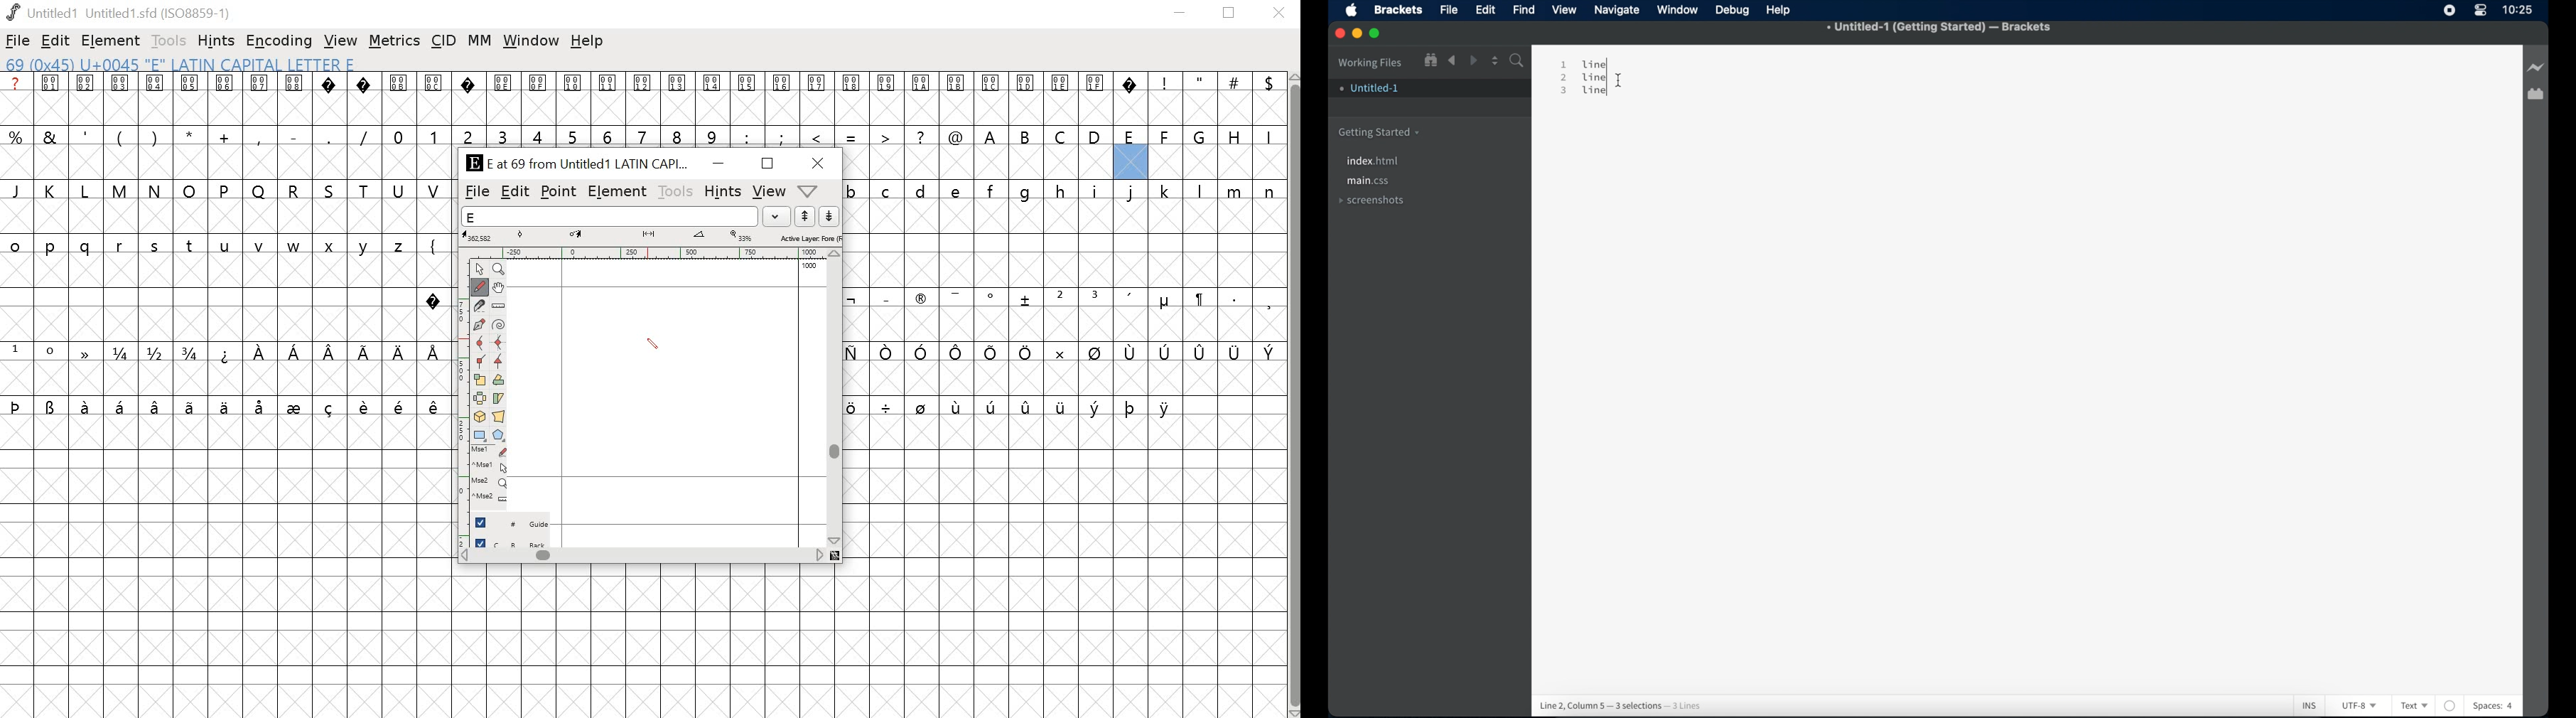 This screenshot has width=2576, height=728. I want to click on file, so click(18, 42).